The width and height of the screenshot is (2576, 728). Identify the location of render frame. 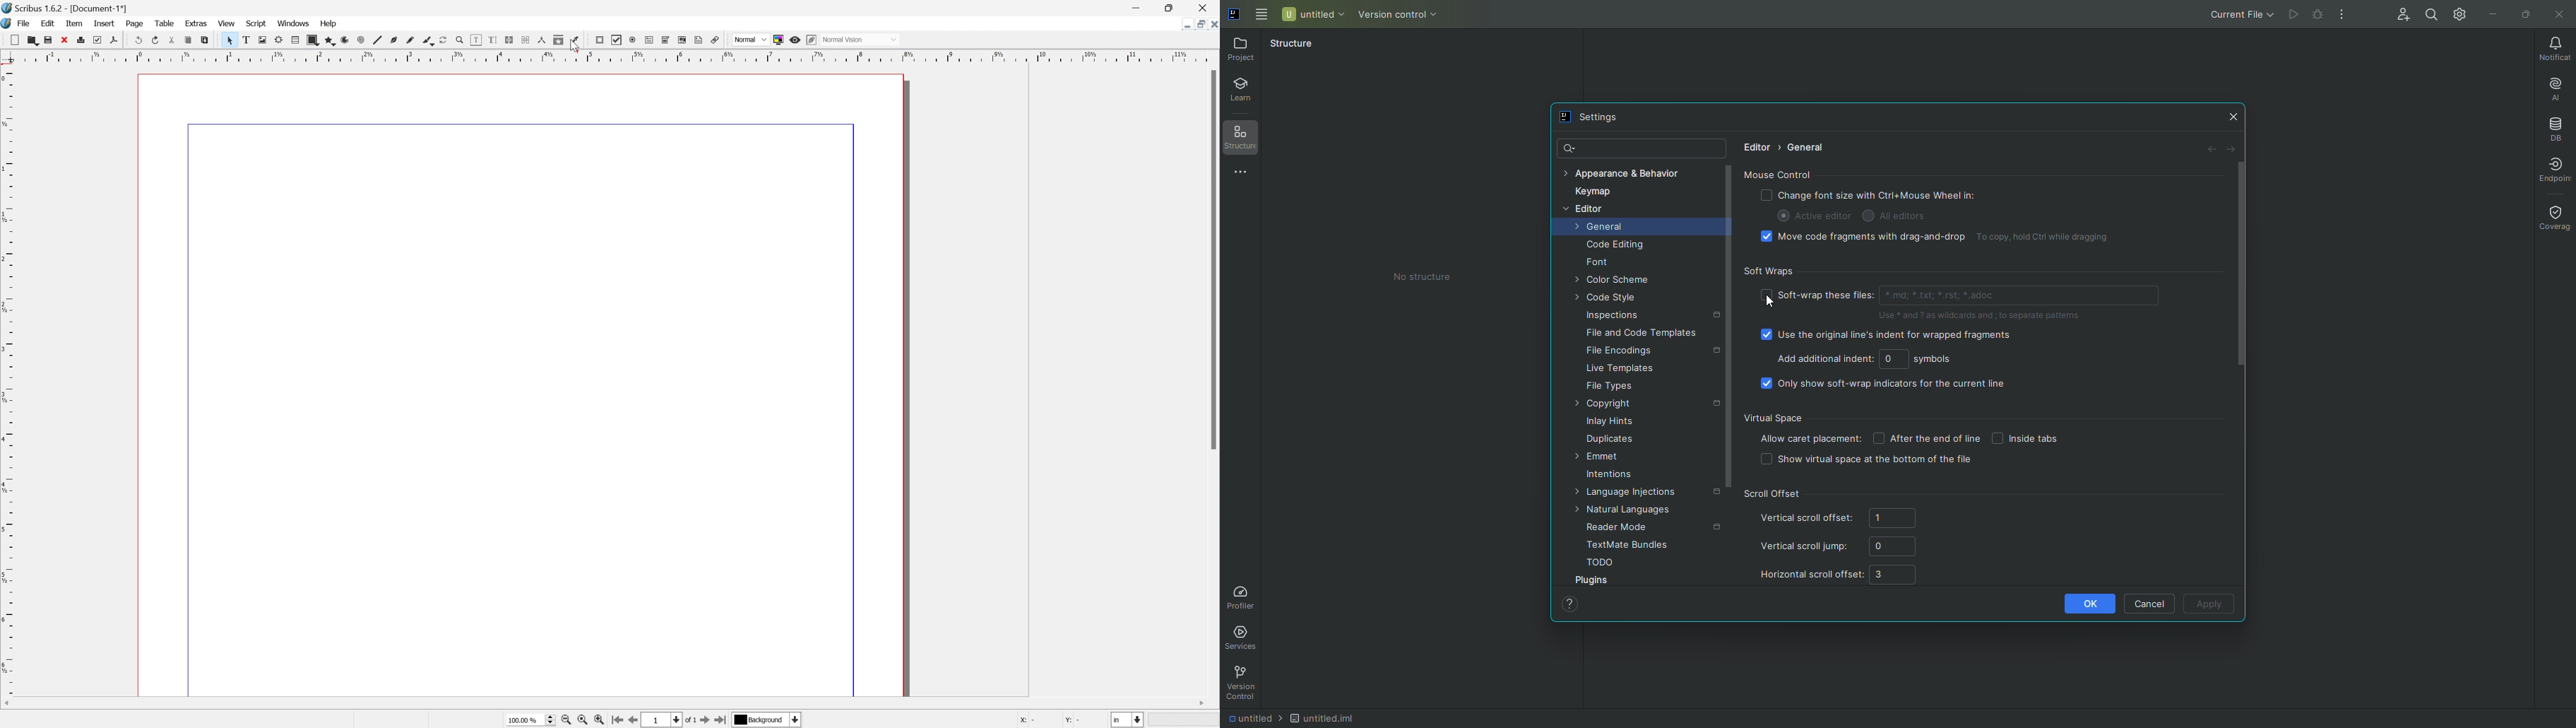
(278, 40).